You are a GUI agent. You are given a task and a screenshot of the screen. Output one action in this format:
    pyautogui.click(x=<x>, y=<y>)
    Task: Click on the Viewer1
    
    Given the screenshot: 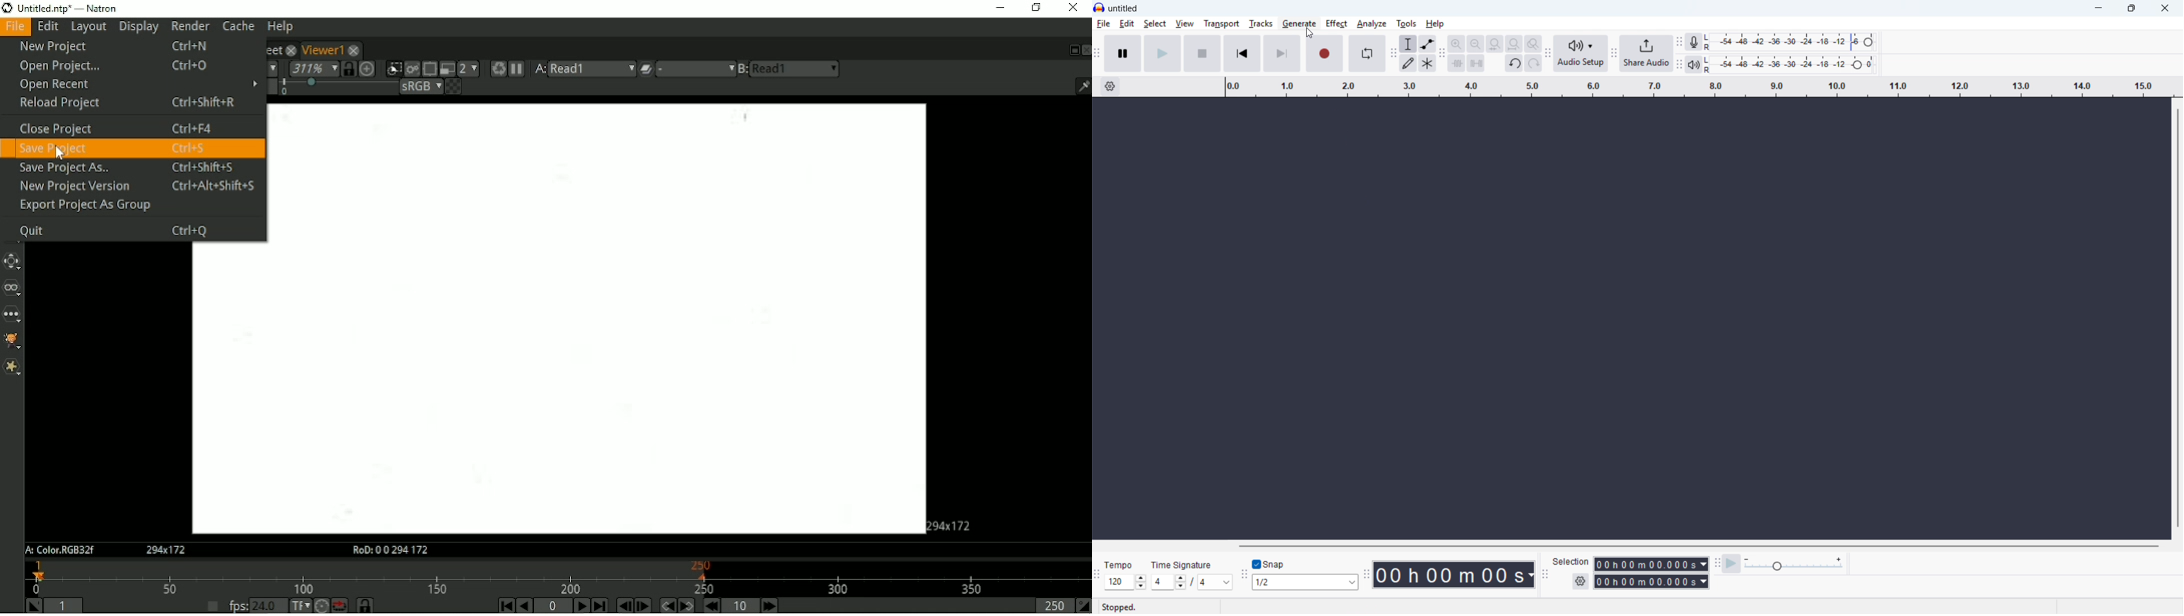 What is the action you would take?
    pyautogui.click(x=321, y=48)
    